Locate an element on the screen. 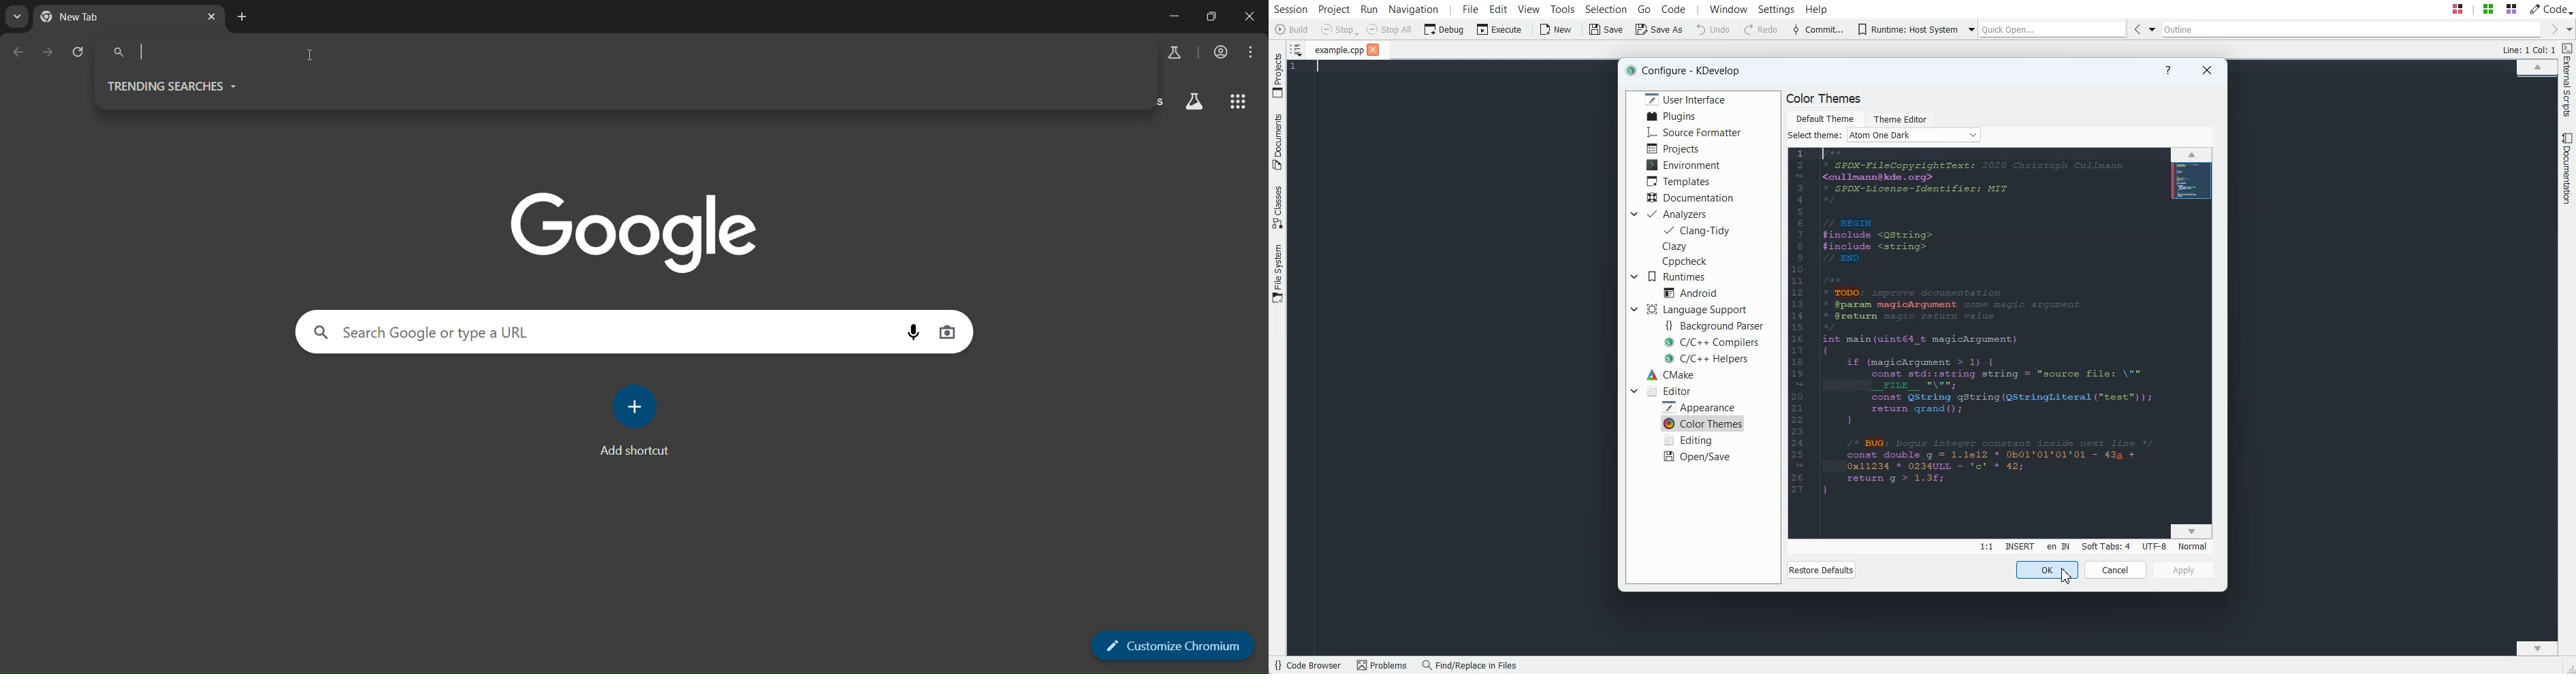  new tab is located at coordinates (245, 18).